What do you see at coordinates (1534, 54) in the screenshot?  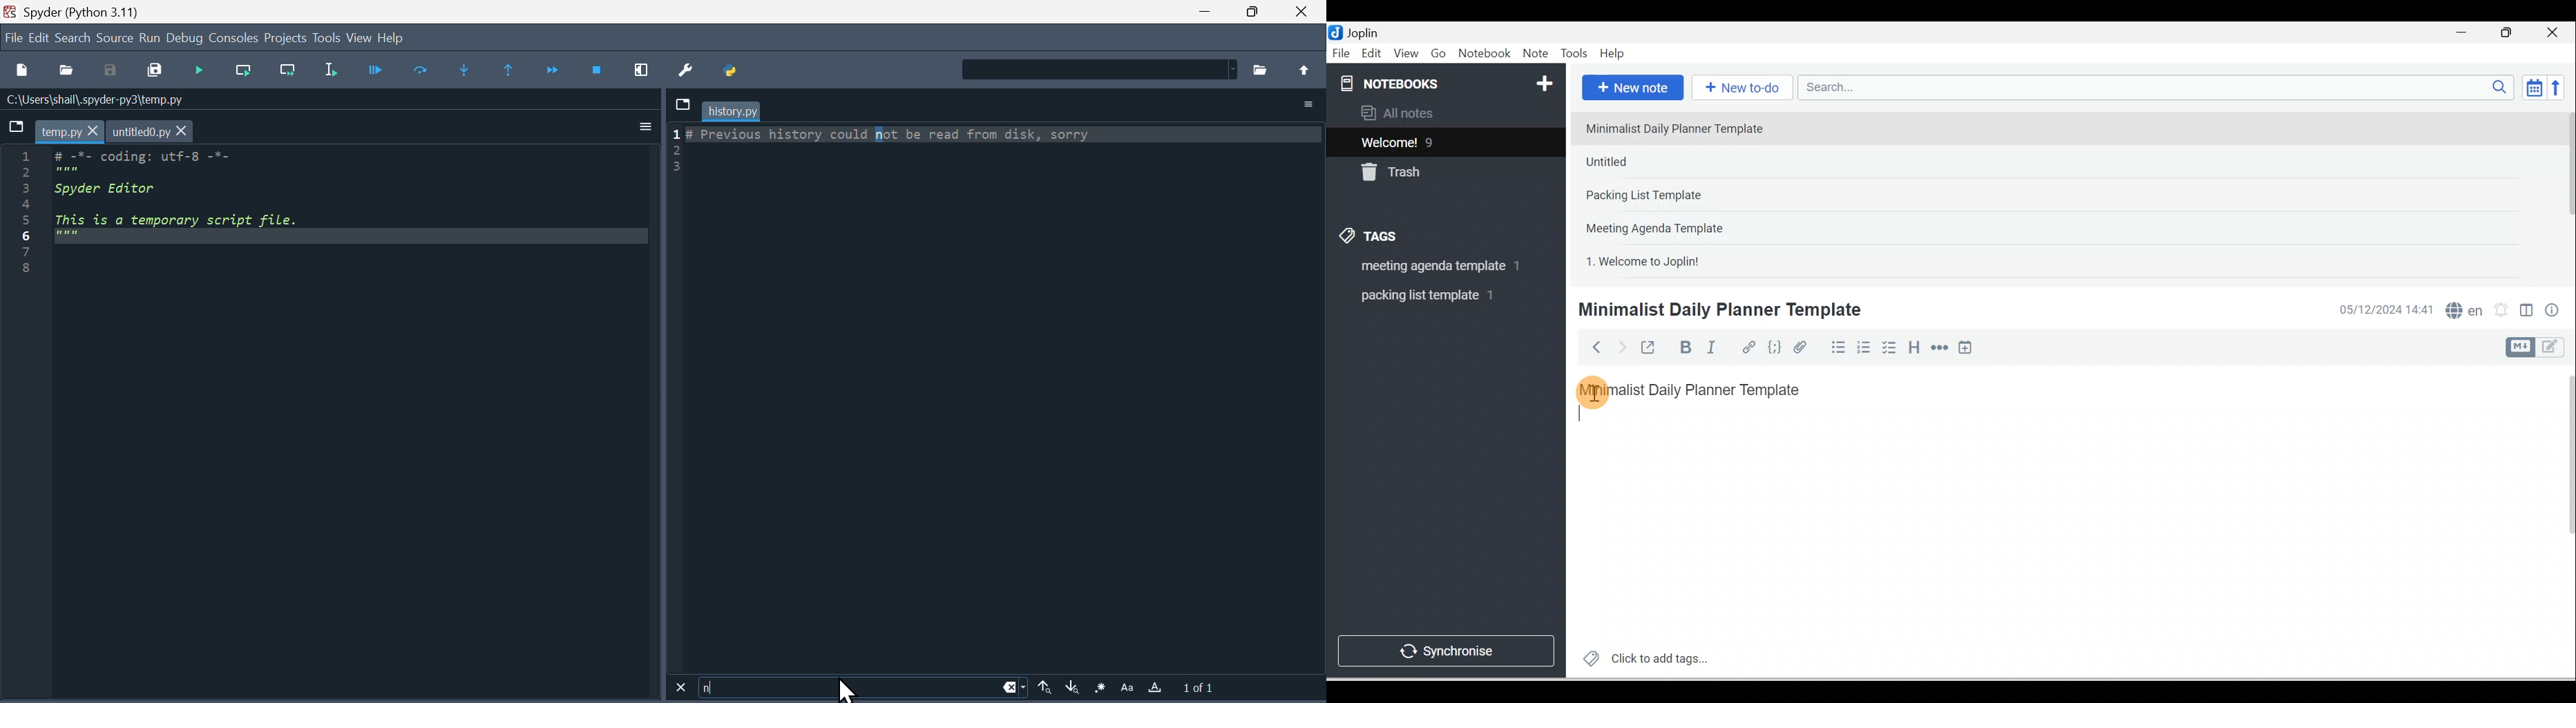 I see `Note` at bounding box center [1534, 54].